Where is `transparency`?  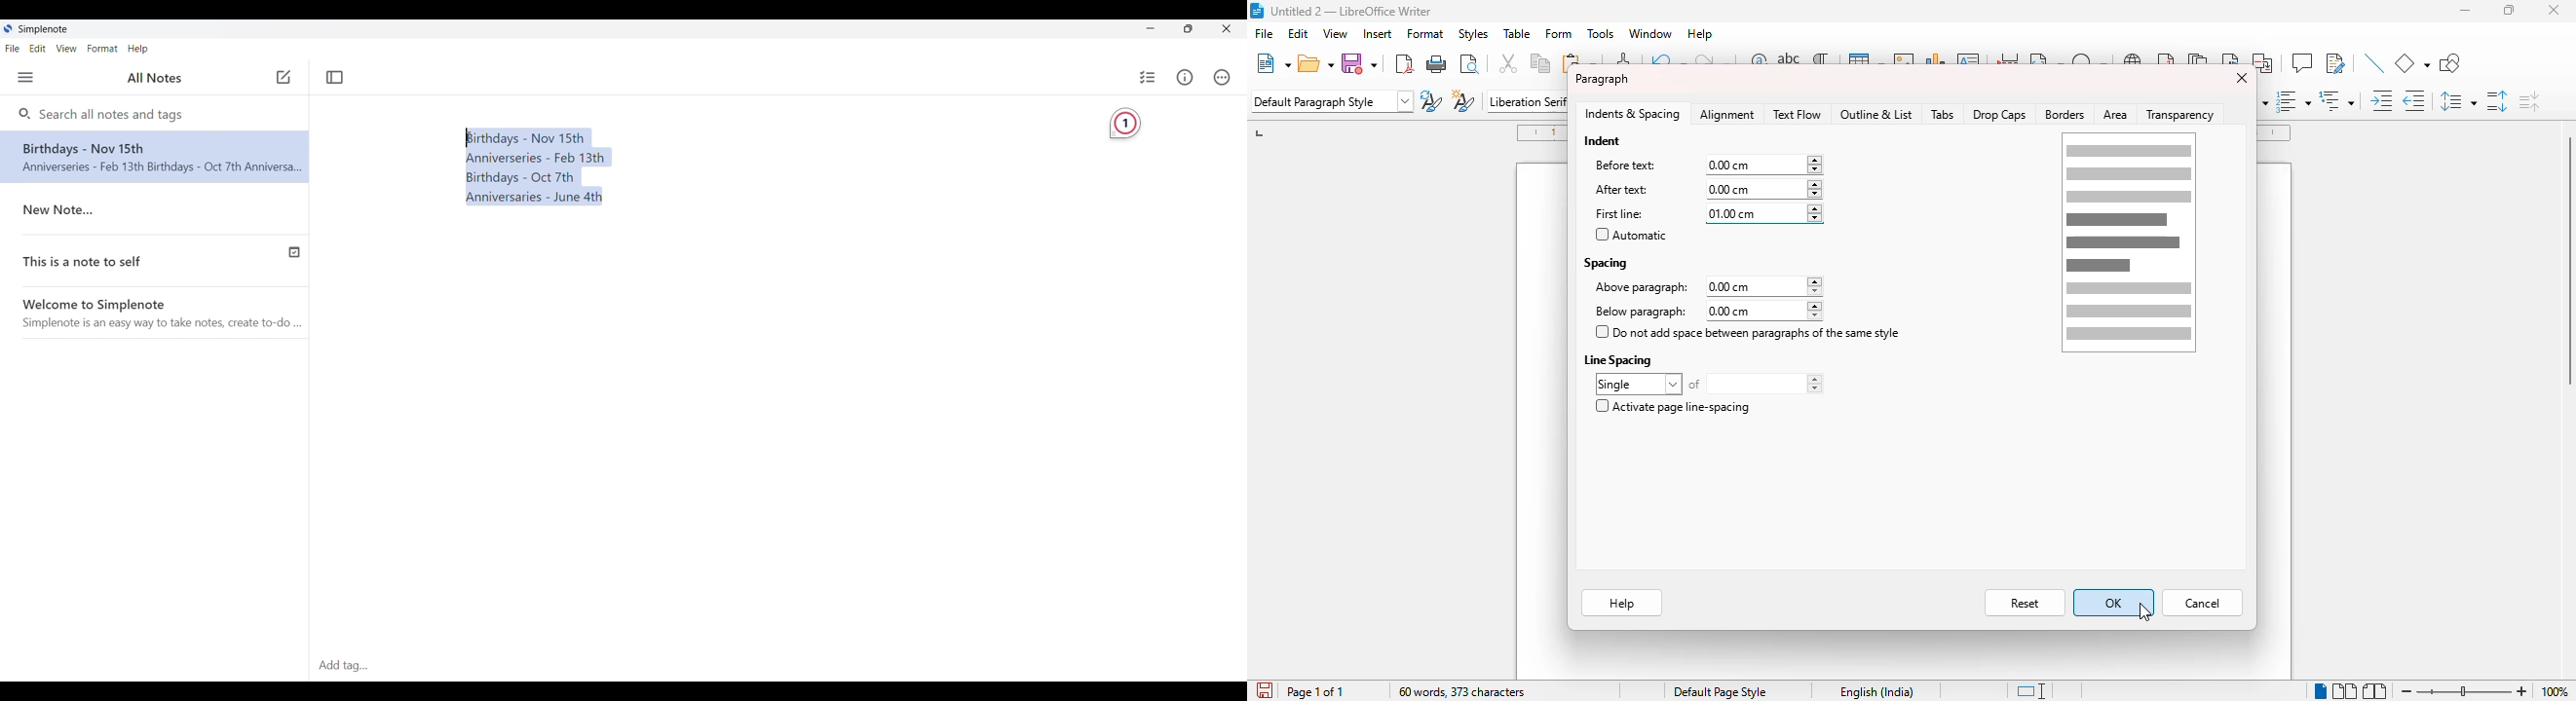 transparency is located at coordinates (2183, 114).